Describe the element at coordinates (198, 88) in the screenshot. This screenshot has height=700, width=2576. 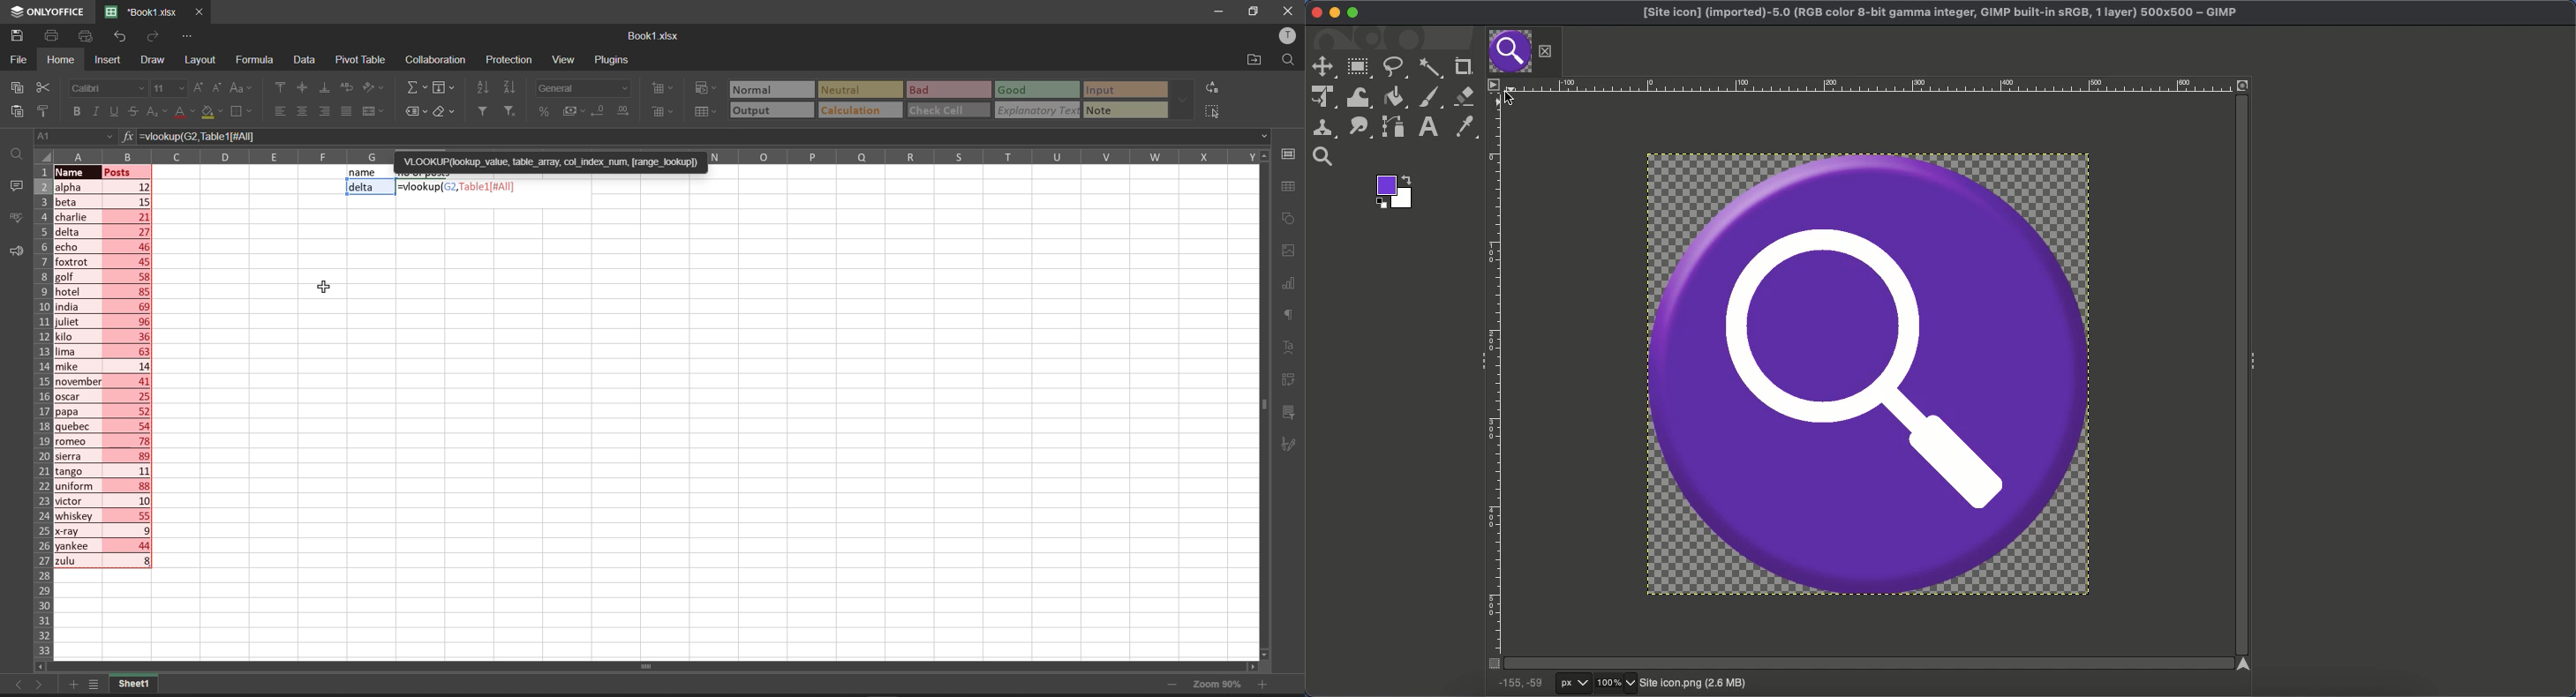
I see `increment font size` at that location.